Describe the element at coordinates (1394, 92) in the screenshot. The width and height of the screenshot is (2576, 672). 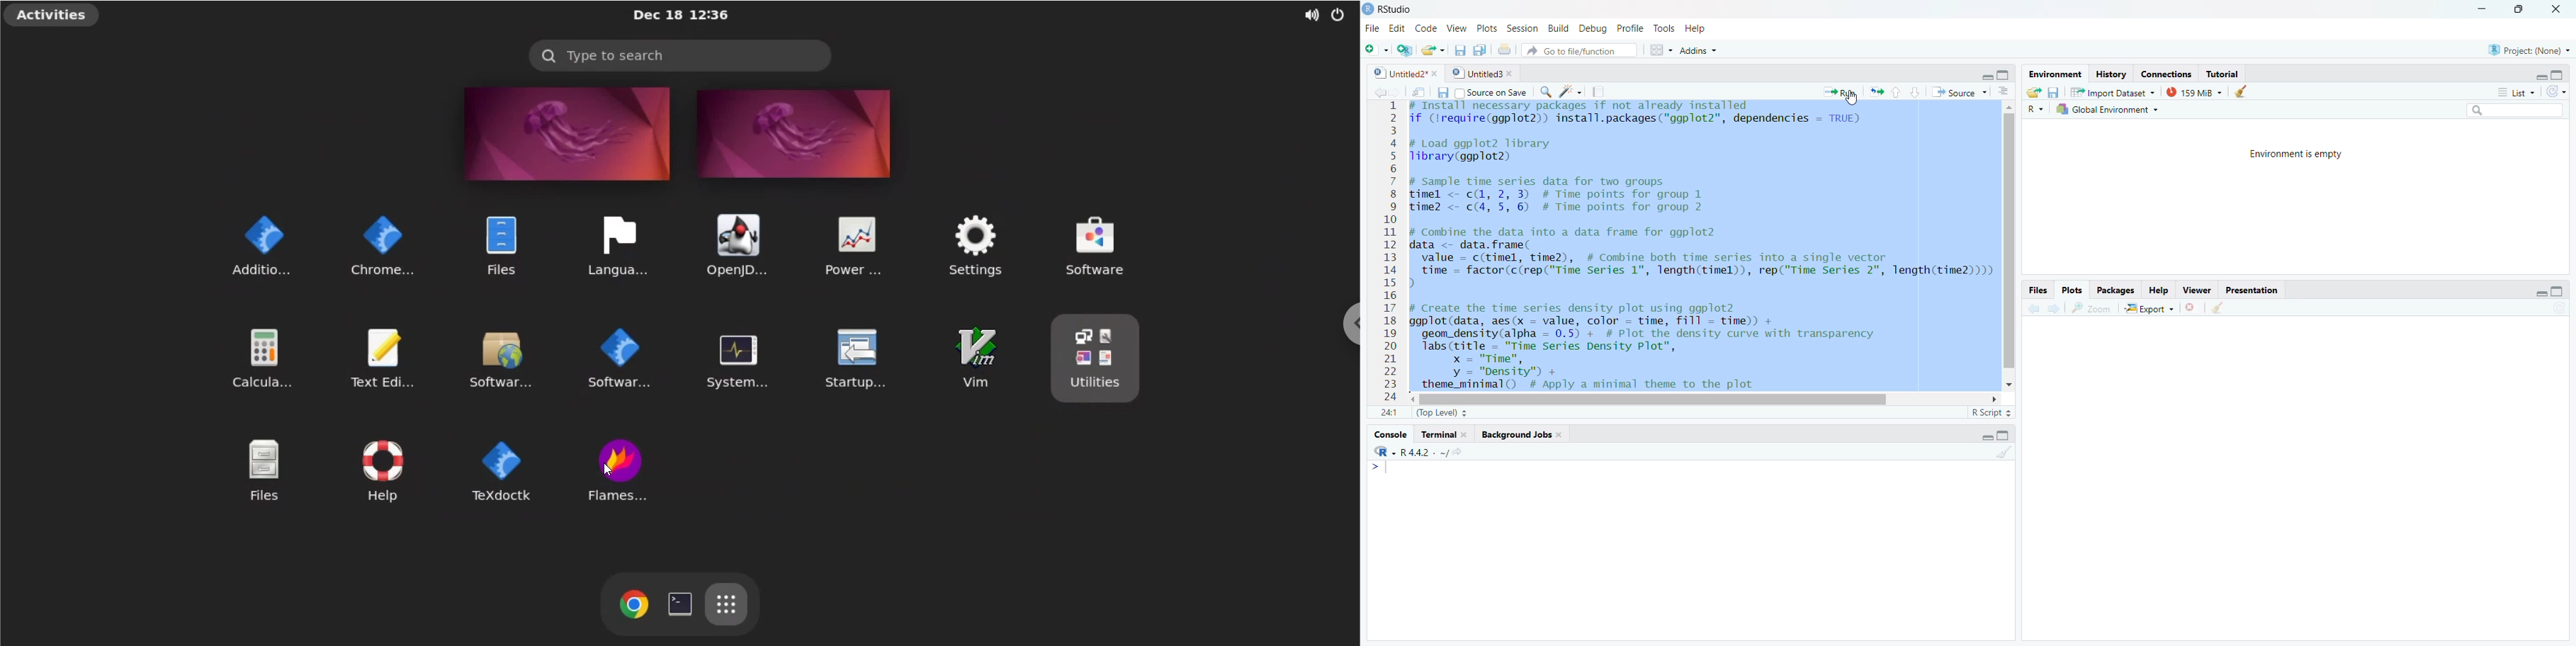
I see `Forward` at that location.